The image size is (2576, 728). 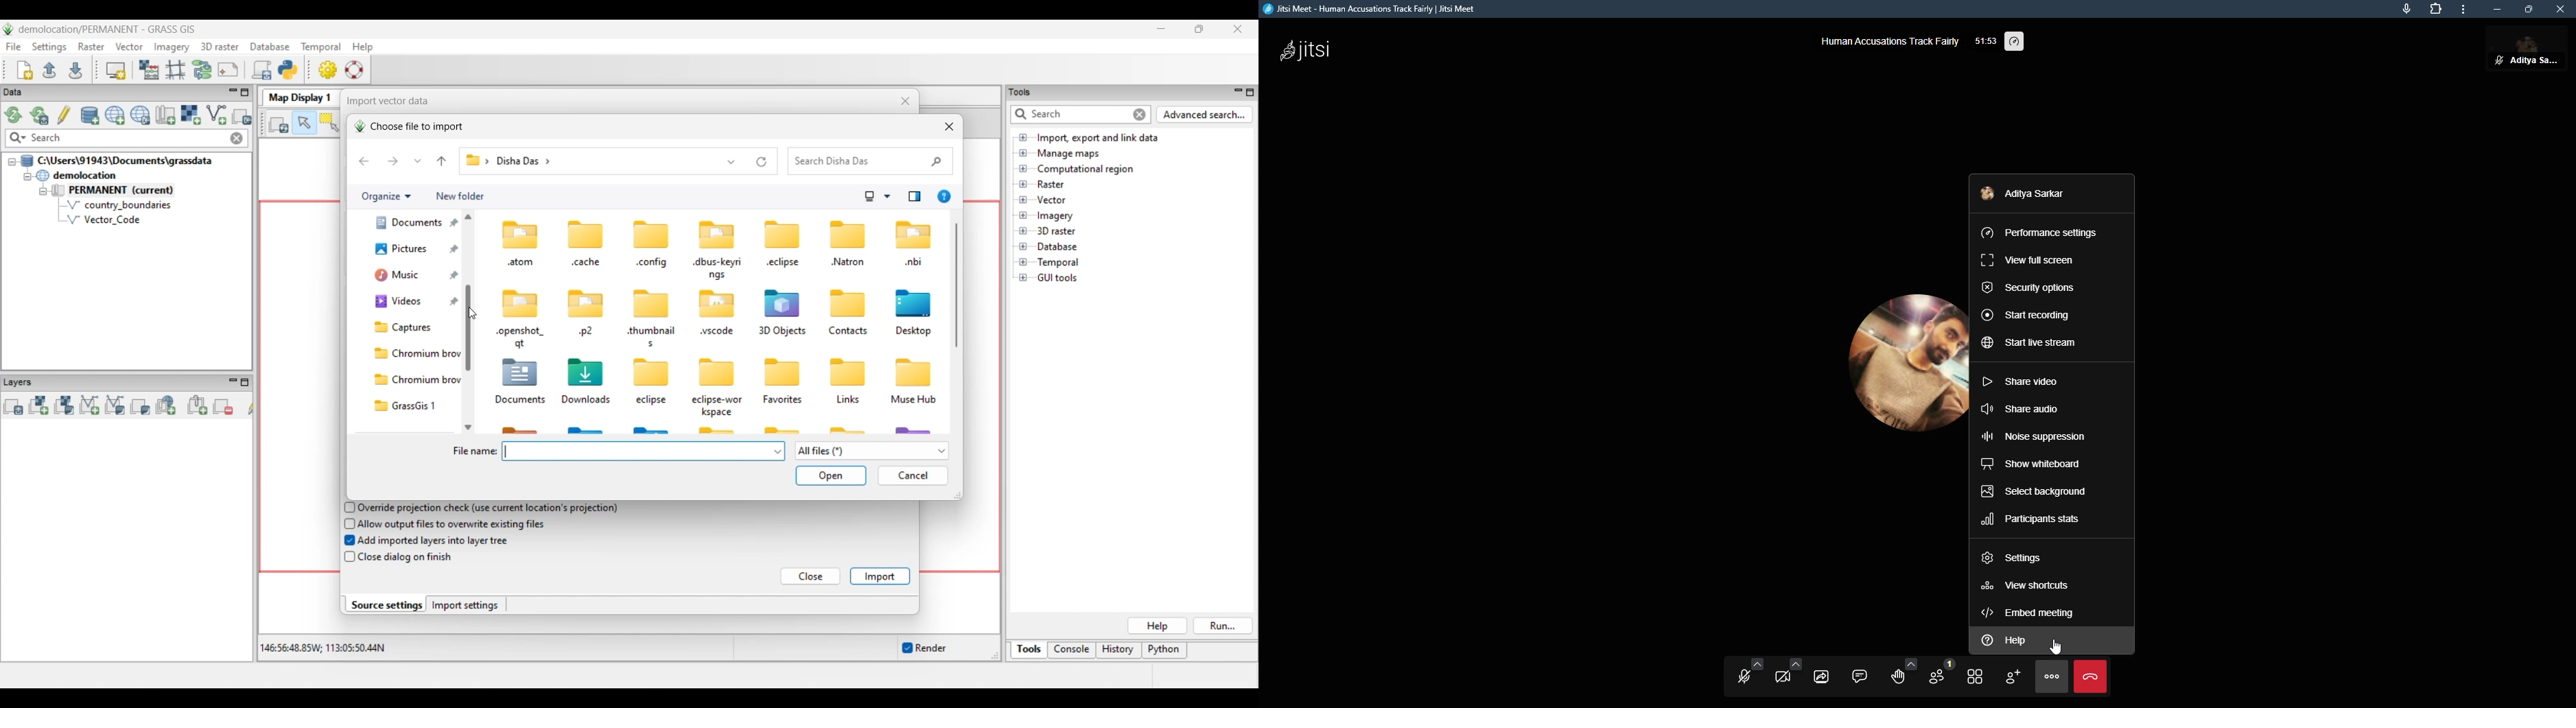 What do you see at coordinates (1857, 674) in the screenshot?
I see `chat` at bounding box center [1857, 674].